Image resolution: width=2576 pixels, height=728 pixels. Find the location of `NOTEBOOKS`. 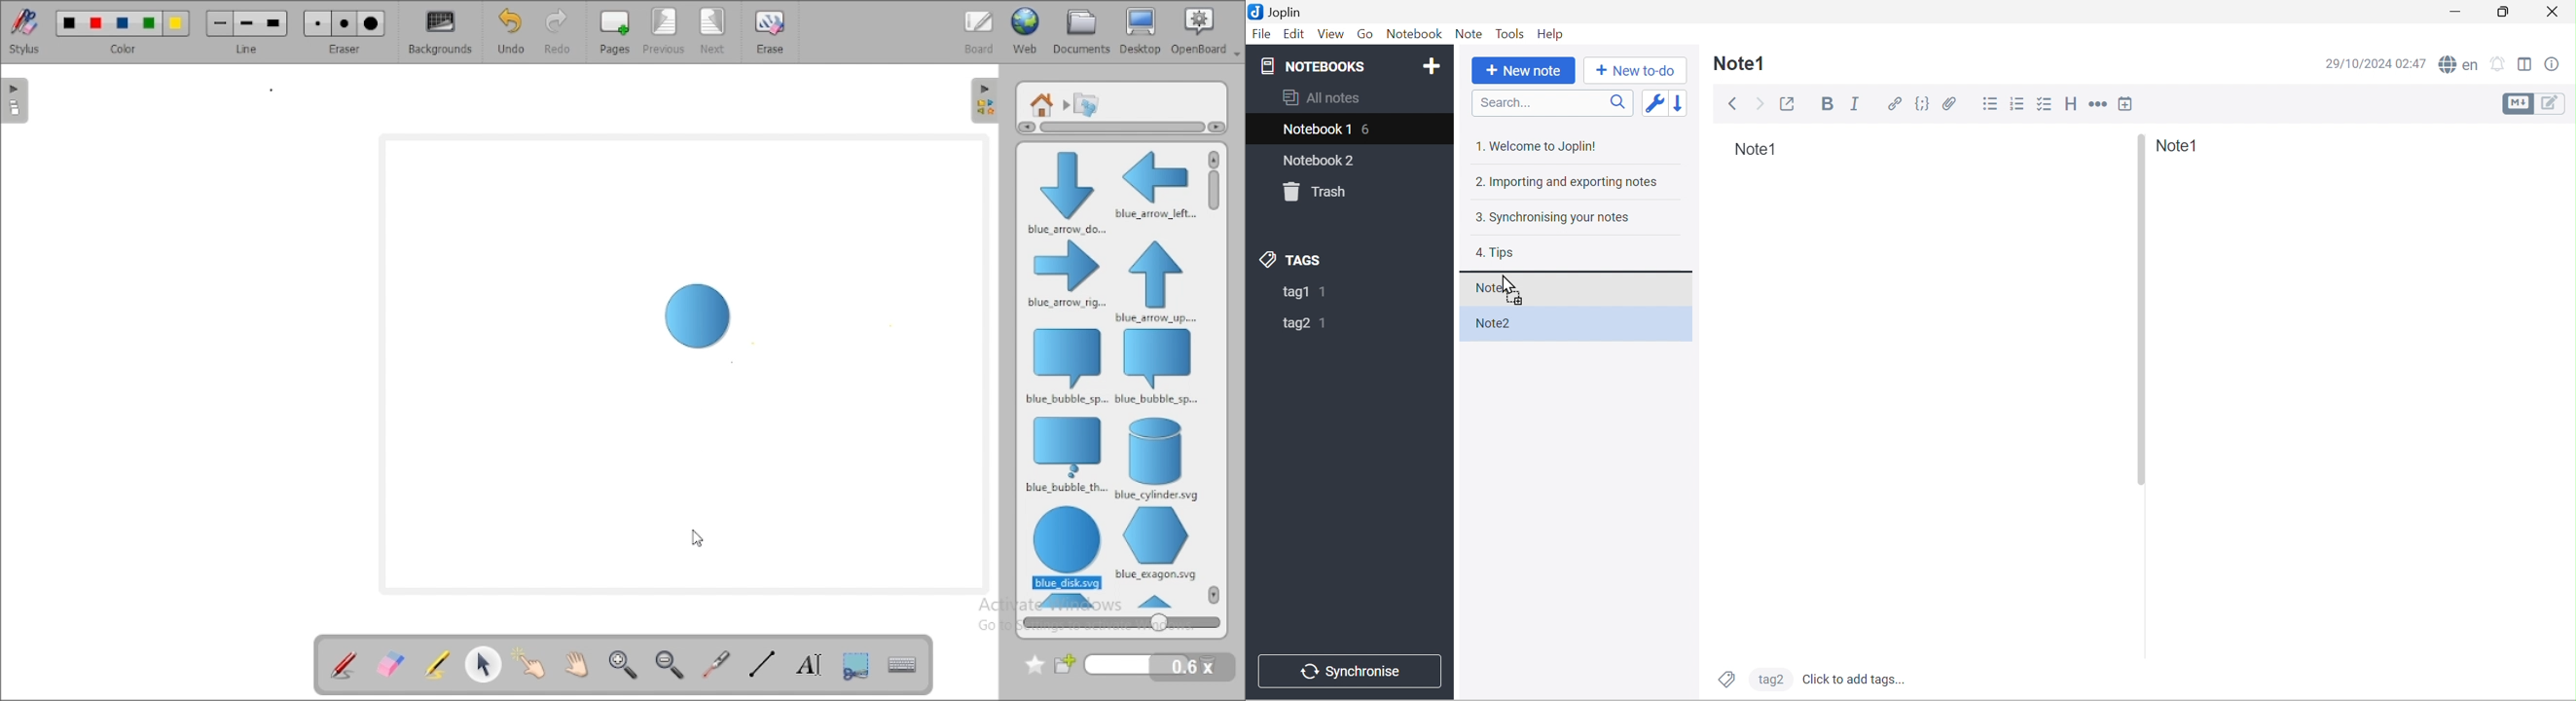

NOTEBOOKS is located at coordinates (1313, 66).